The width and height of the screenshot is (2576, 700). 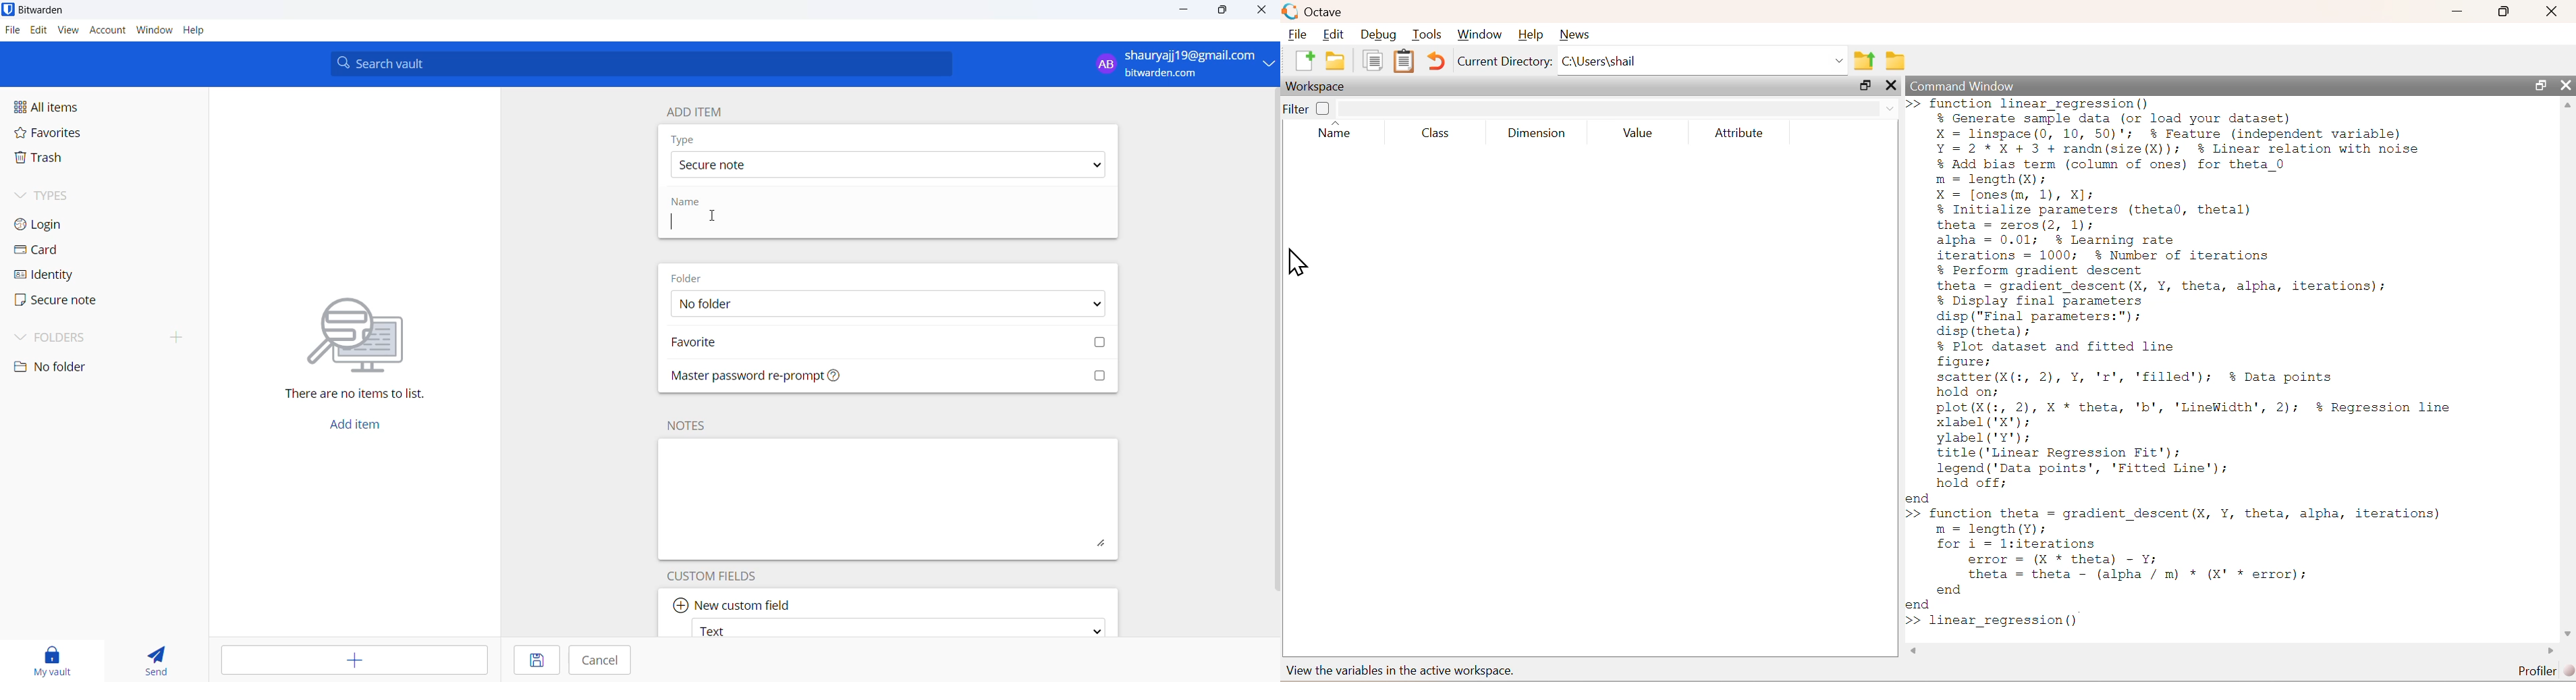 What do you see at coordinates (358, 340) in the screenshot?
I see `graphic and text` at bounding box center [358, 340].